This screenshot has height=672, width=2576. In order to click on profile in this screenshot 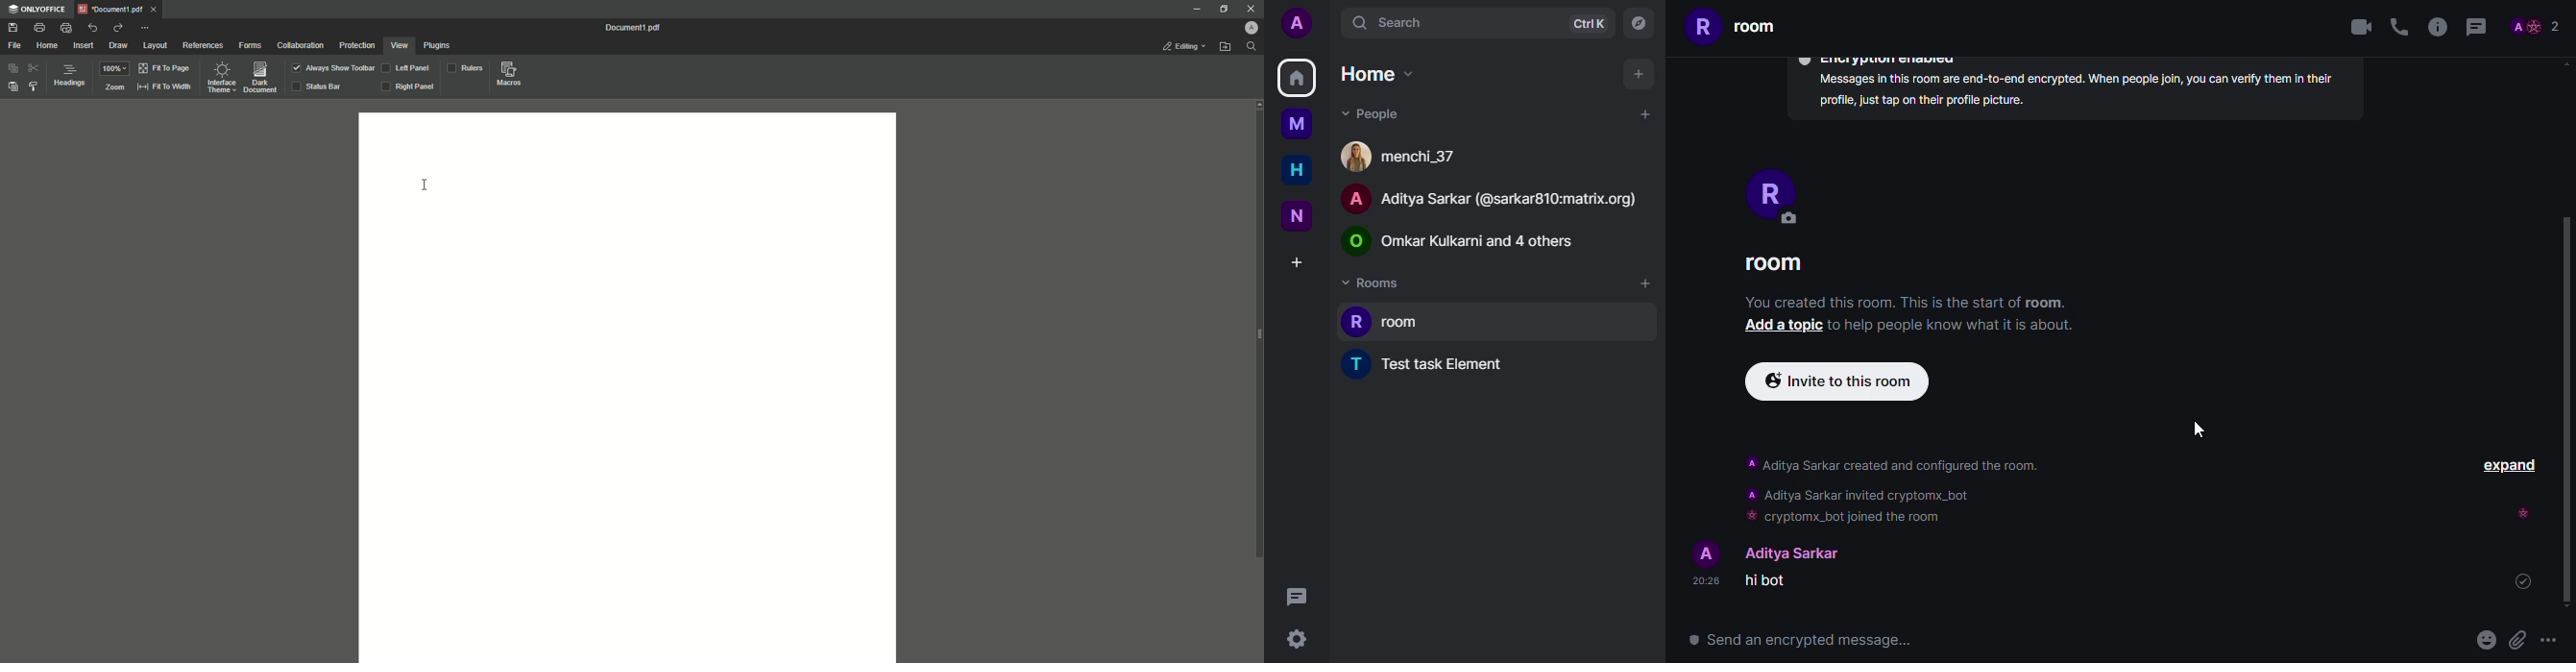, I will do `click(2540, 24)`.